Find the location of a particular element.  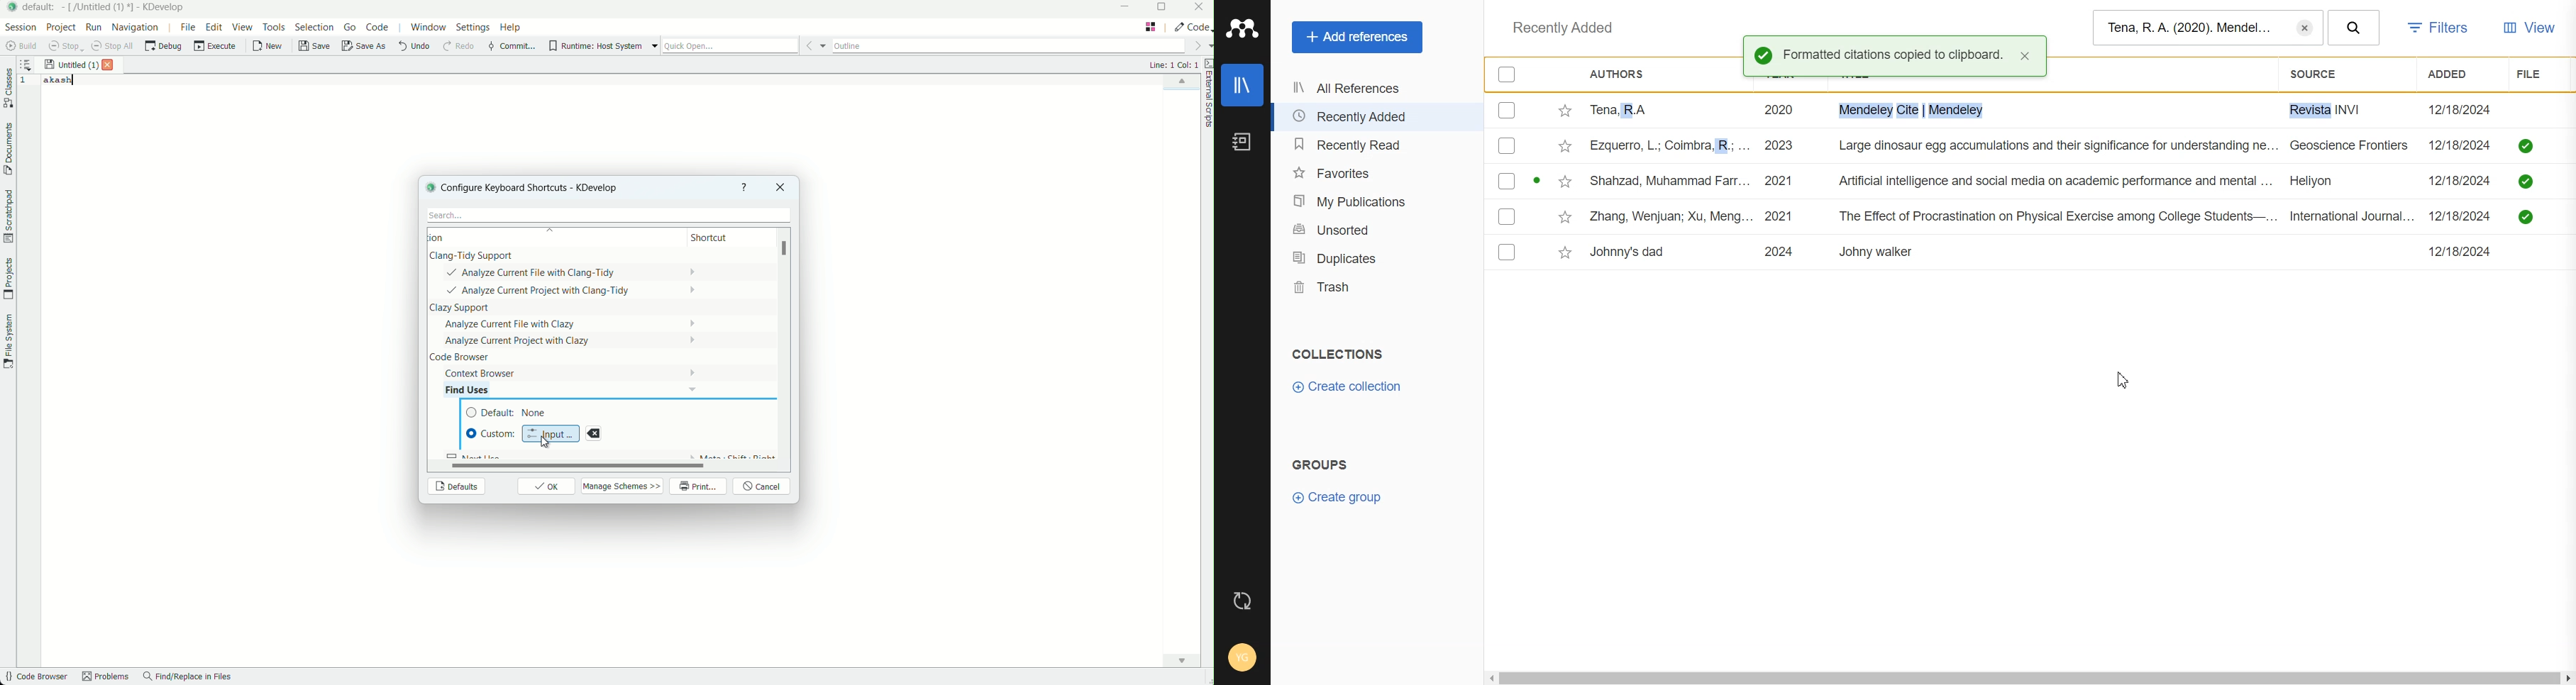

ezquerro, L.; Coimbra, R.; ... 2023 Large dinosaur egg accumulations and their significance for understanding ne... Geoscience Frontiers is located at coordinates (2003, 146).